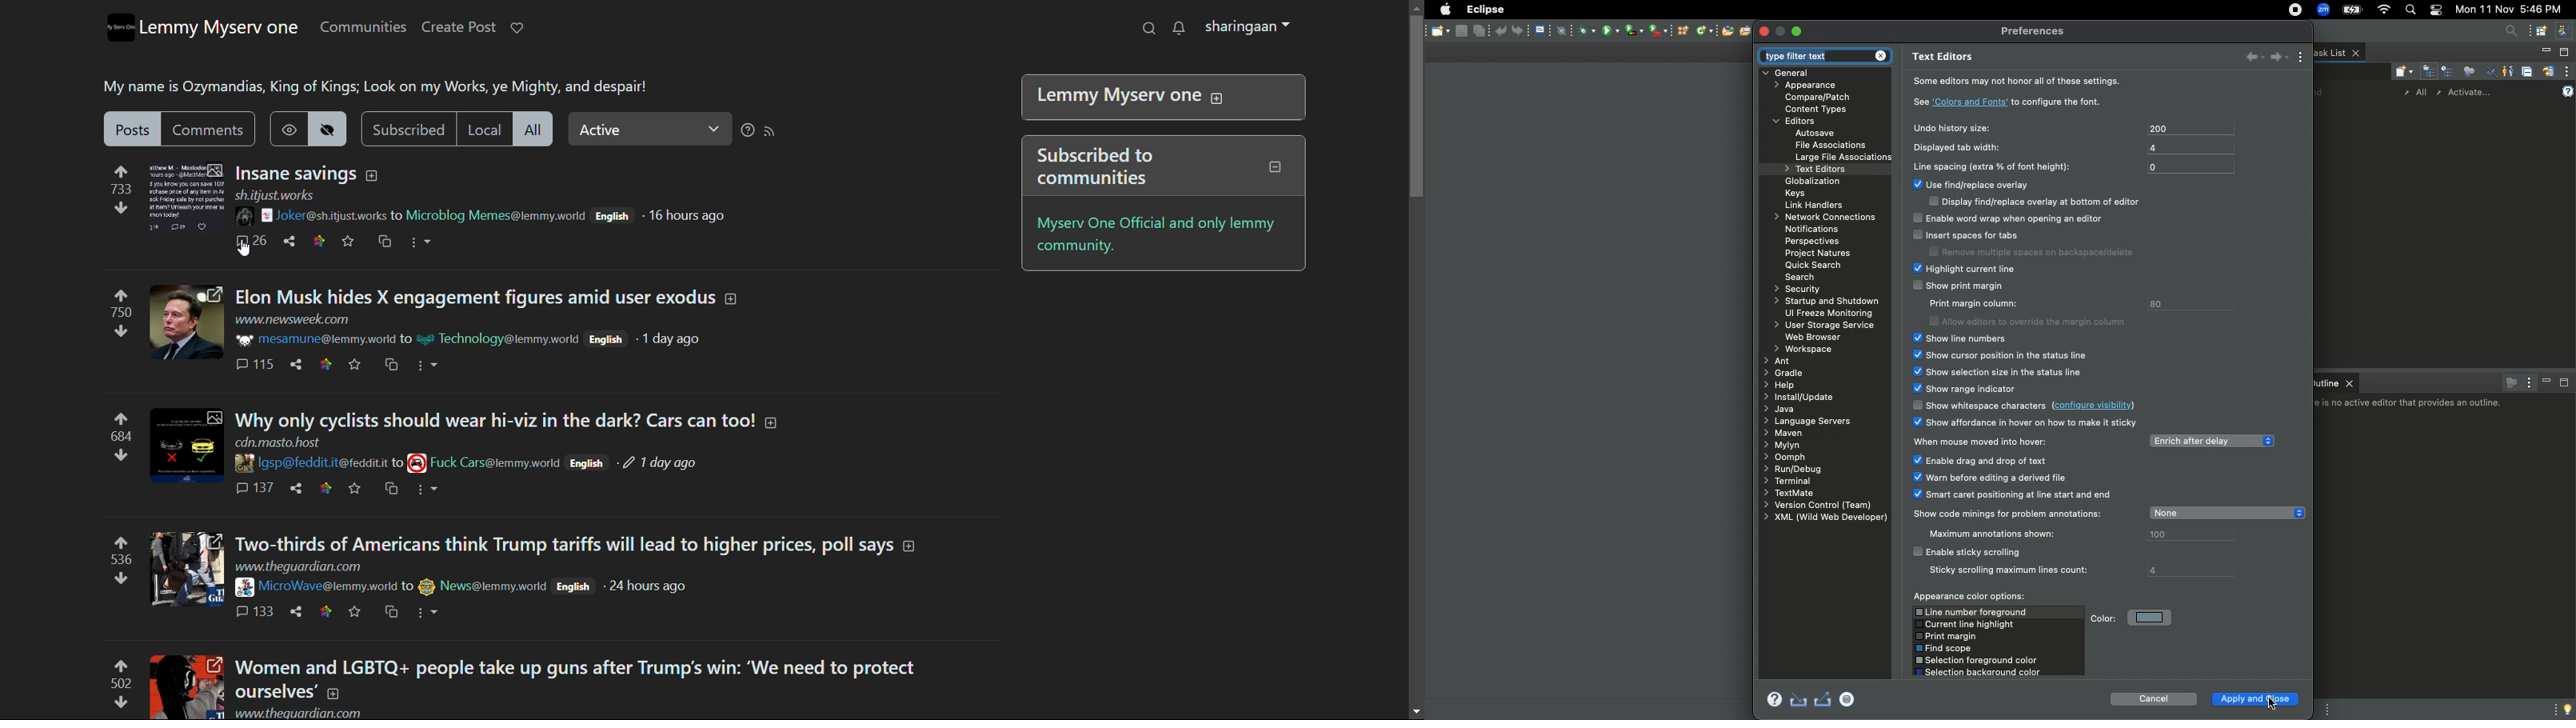 This screenshot has height=728, width=2576. What do you see at coordinates (386, 240) in the screenshot?
I see `cross post` at bounding box center [386, 240].